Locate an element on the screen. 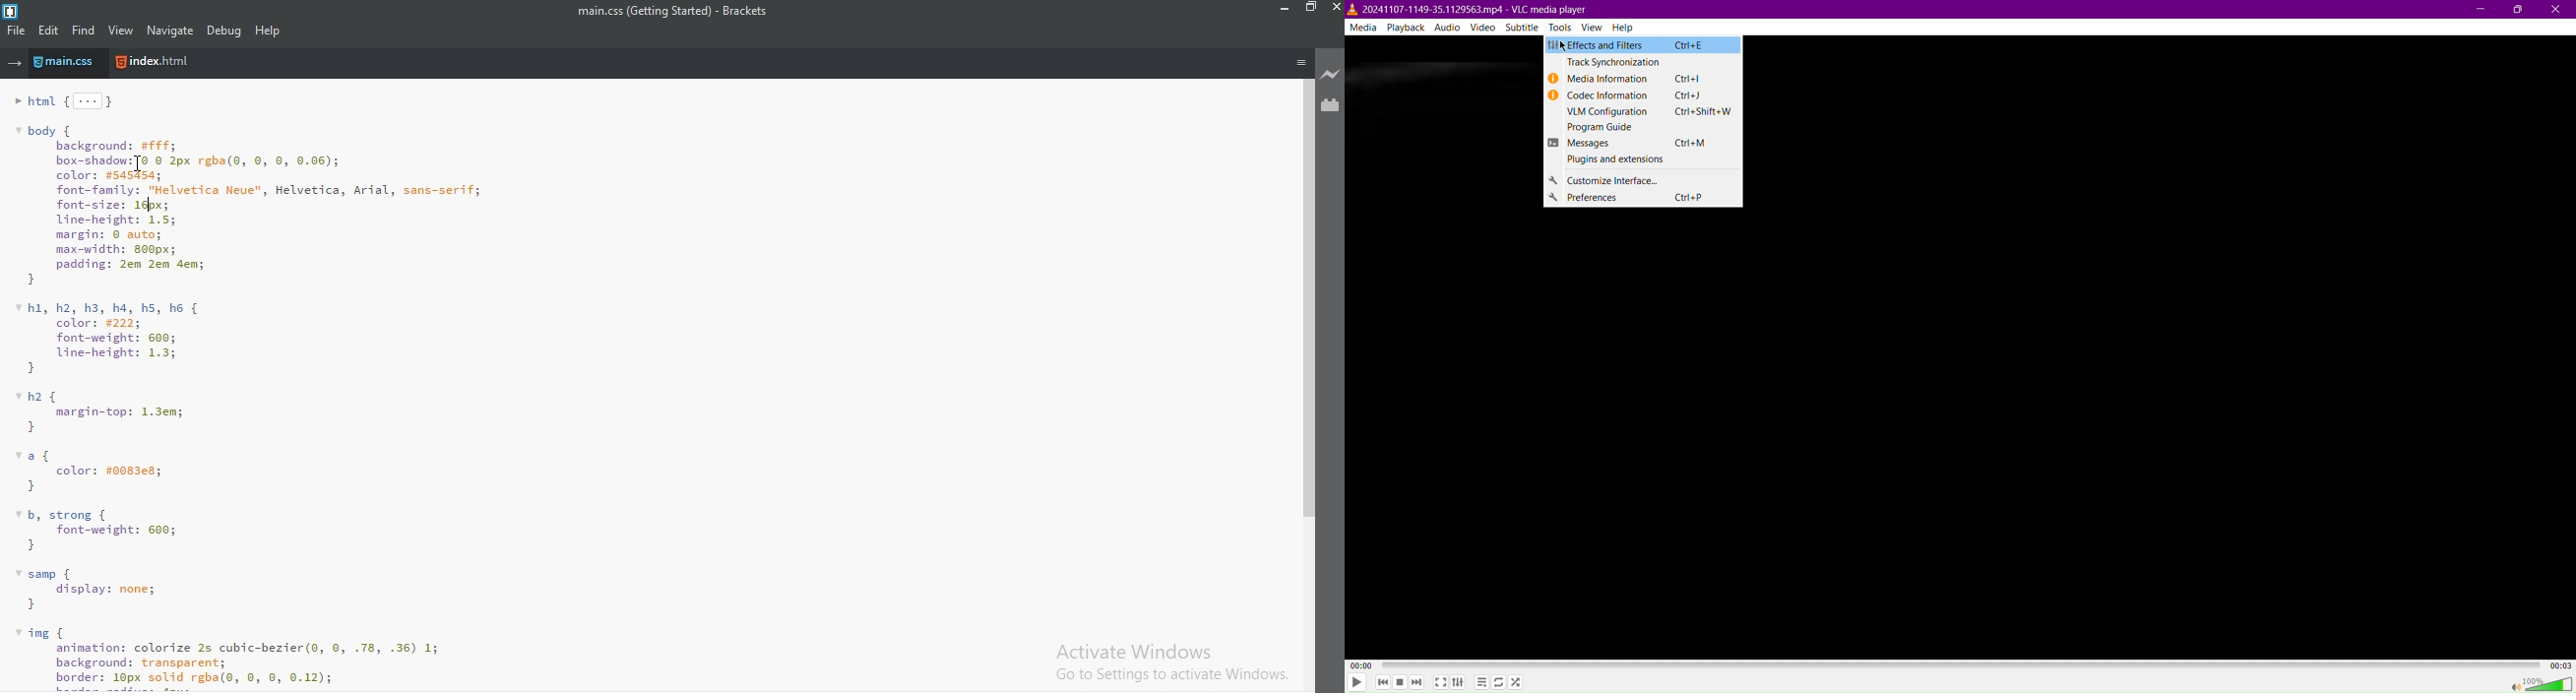  VLM Configuration is located at coordinates (1643, 113).